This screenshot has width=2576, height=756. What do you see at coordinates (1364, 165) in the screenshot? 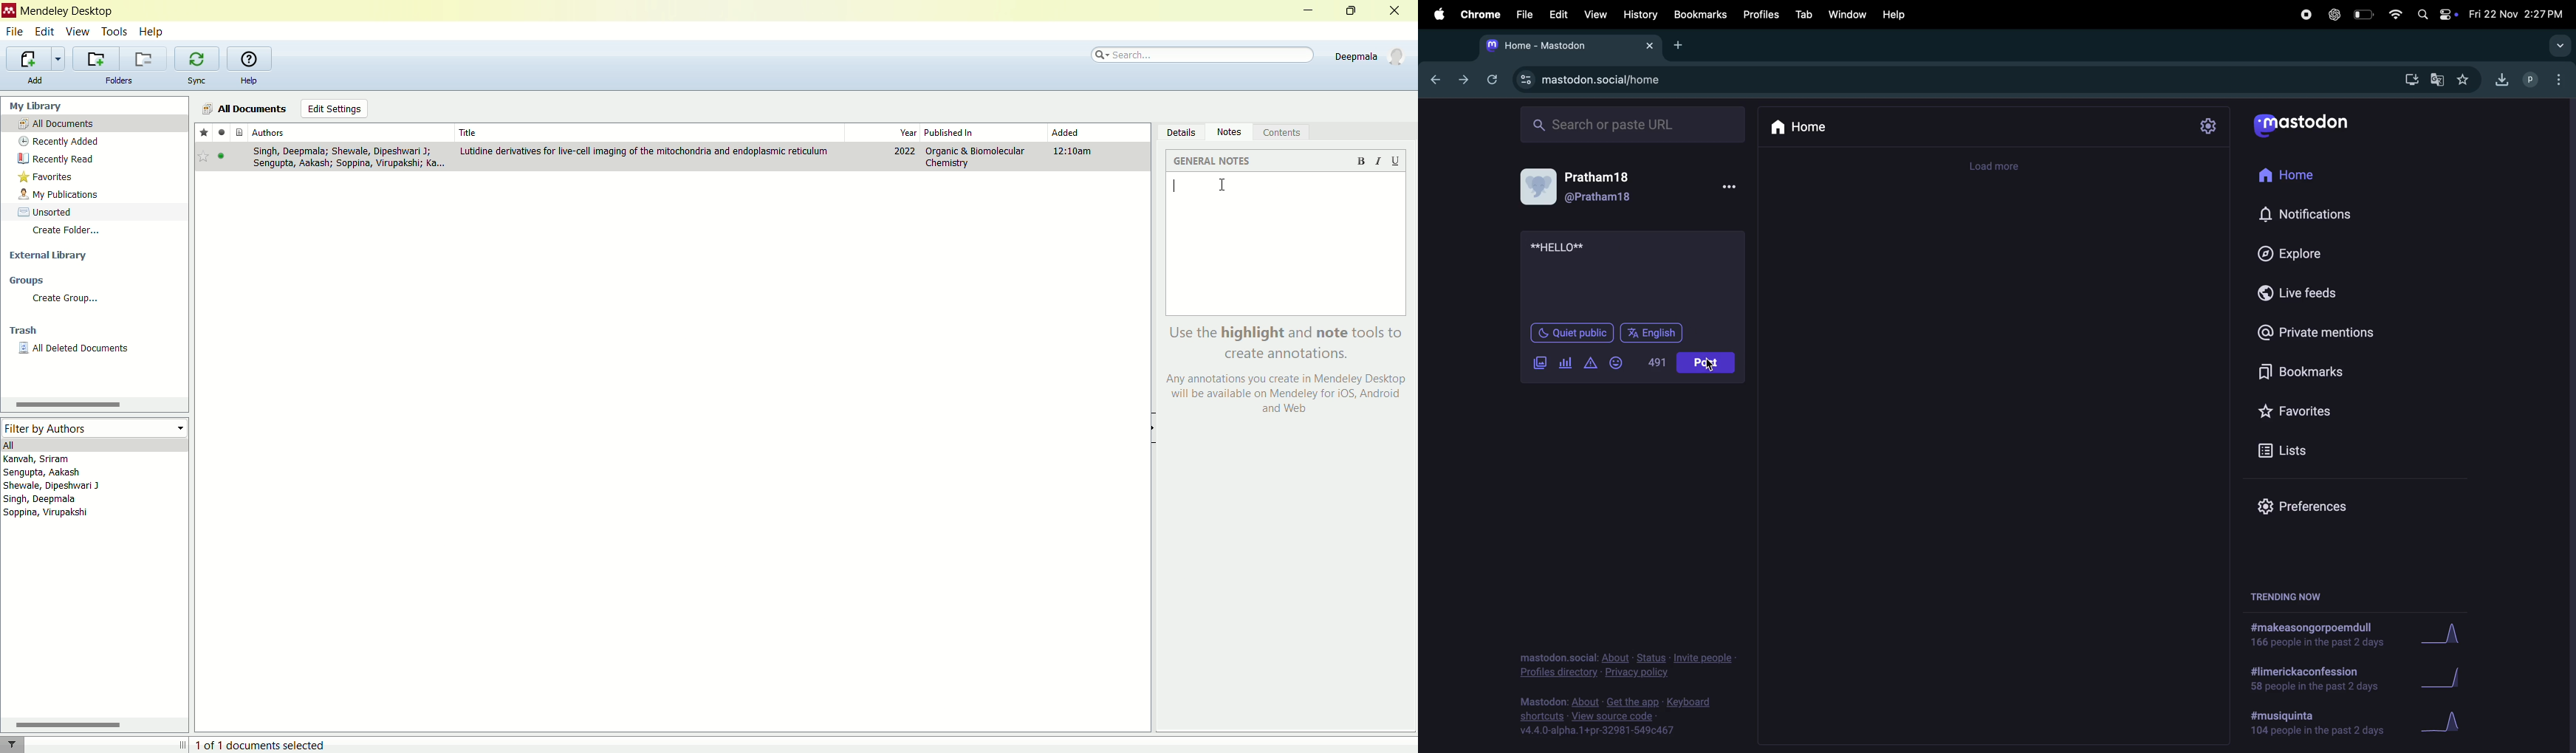
I see `bold` at bounding box center [1364, 165].